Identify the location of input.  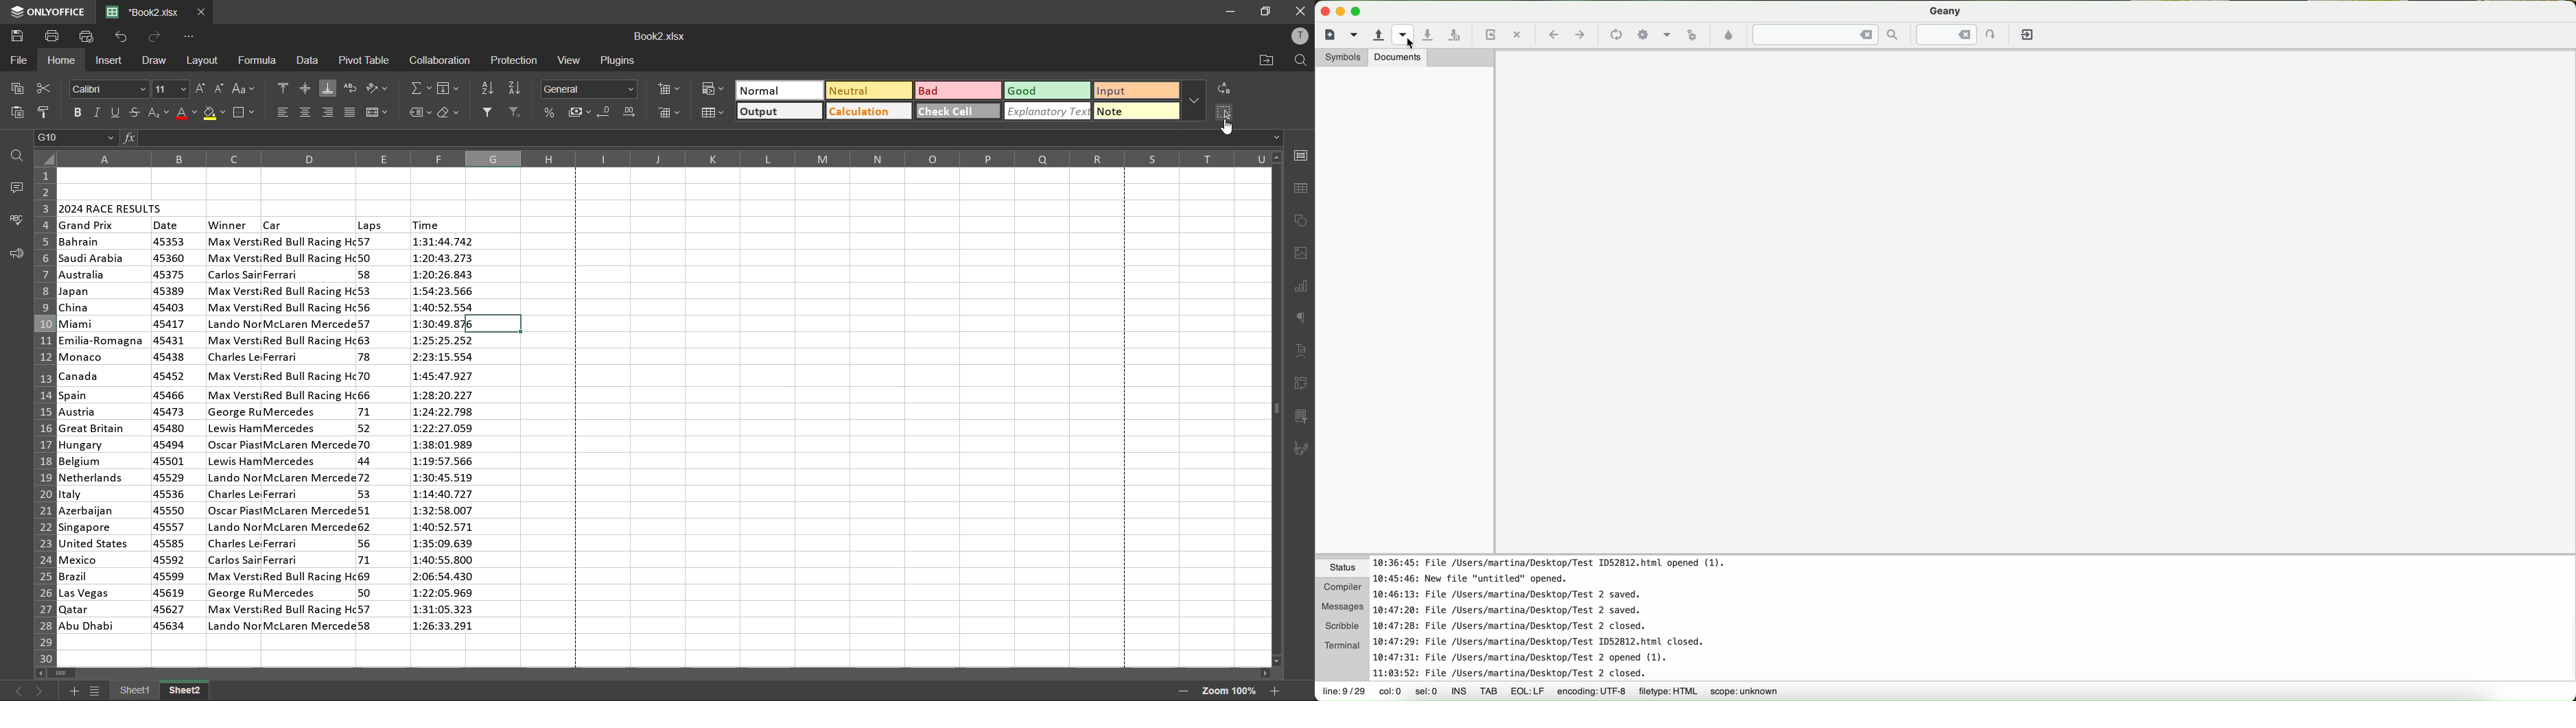
(1136, 90).